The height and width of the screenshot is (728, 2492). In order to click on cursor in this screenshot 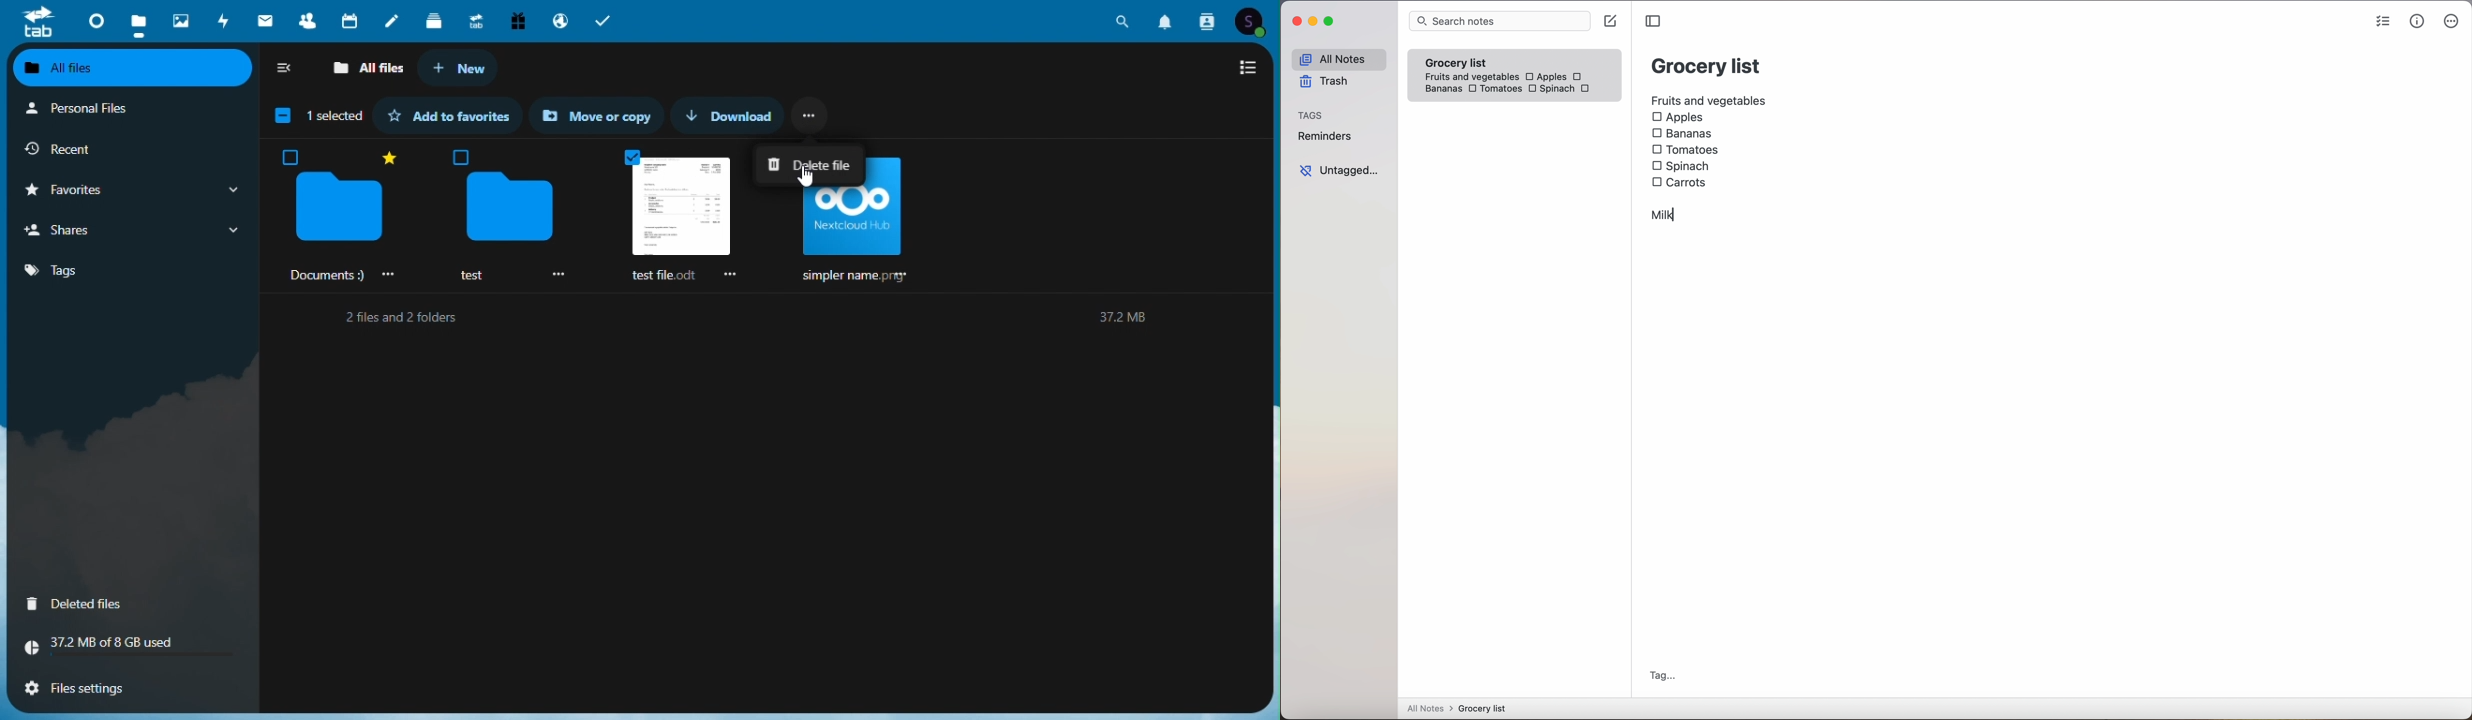, I will do `click(808, 174)`.